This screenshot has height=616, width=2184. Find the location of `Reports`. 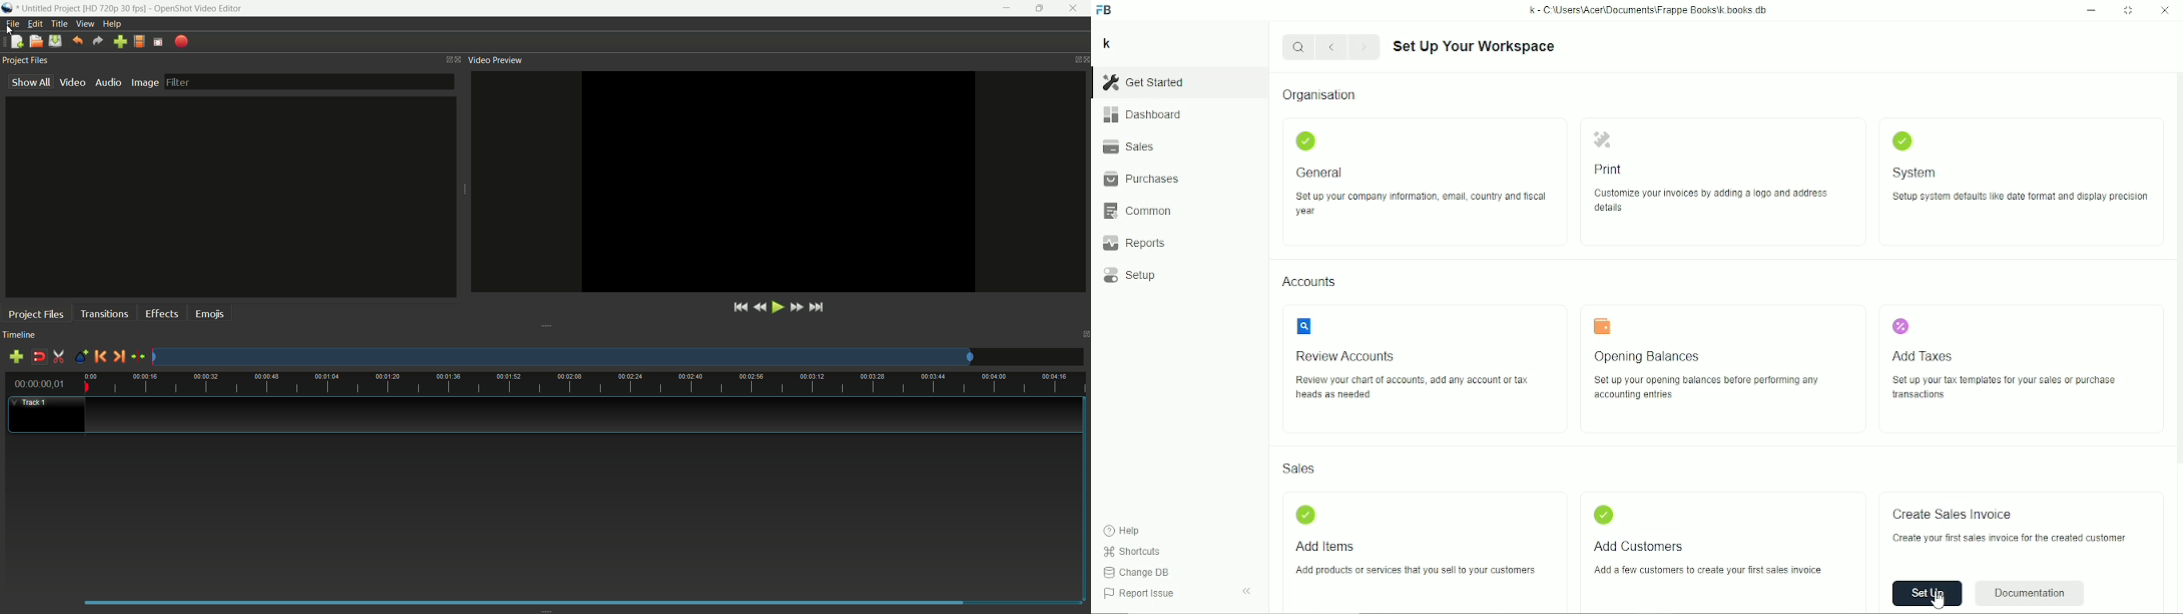

Reports is located at coordinates (1135, 243).